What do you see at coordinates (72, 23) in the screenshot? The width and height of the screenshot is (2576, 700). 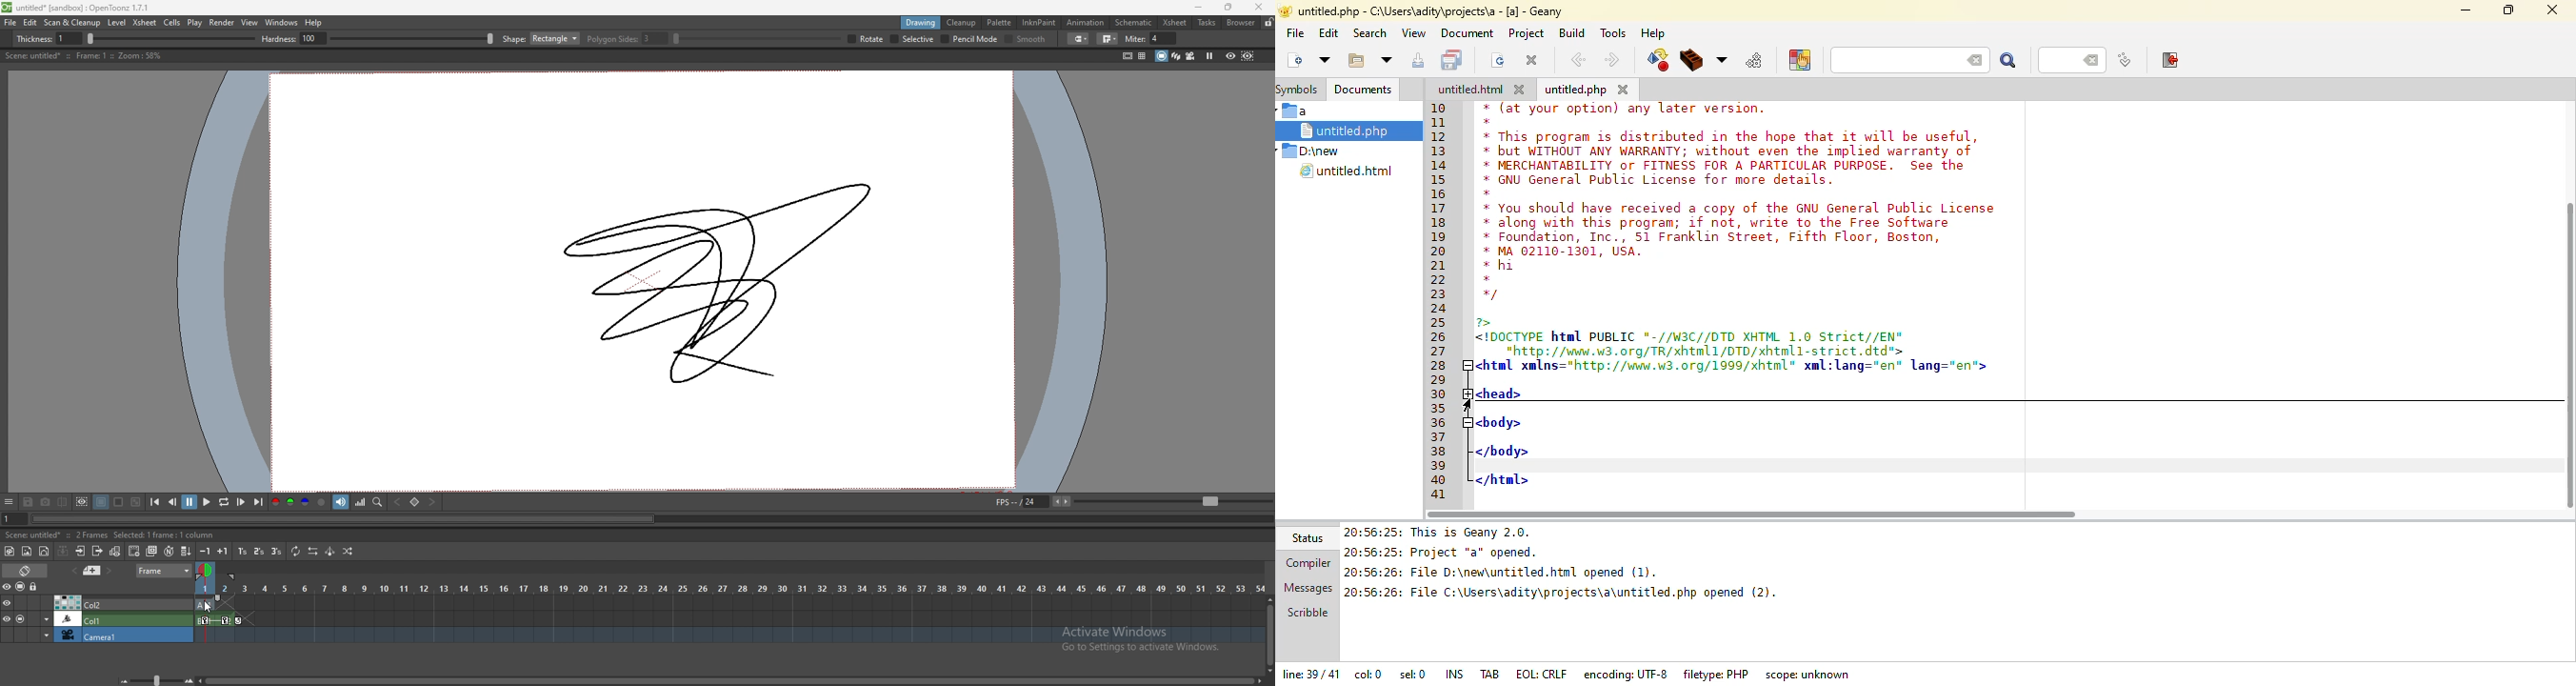 I see `scan and cleanup` at bounding box center [72, 23].